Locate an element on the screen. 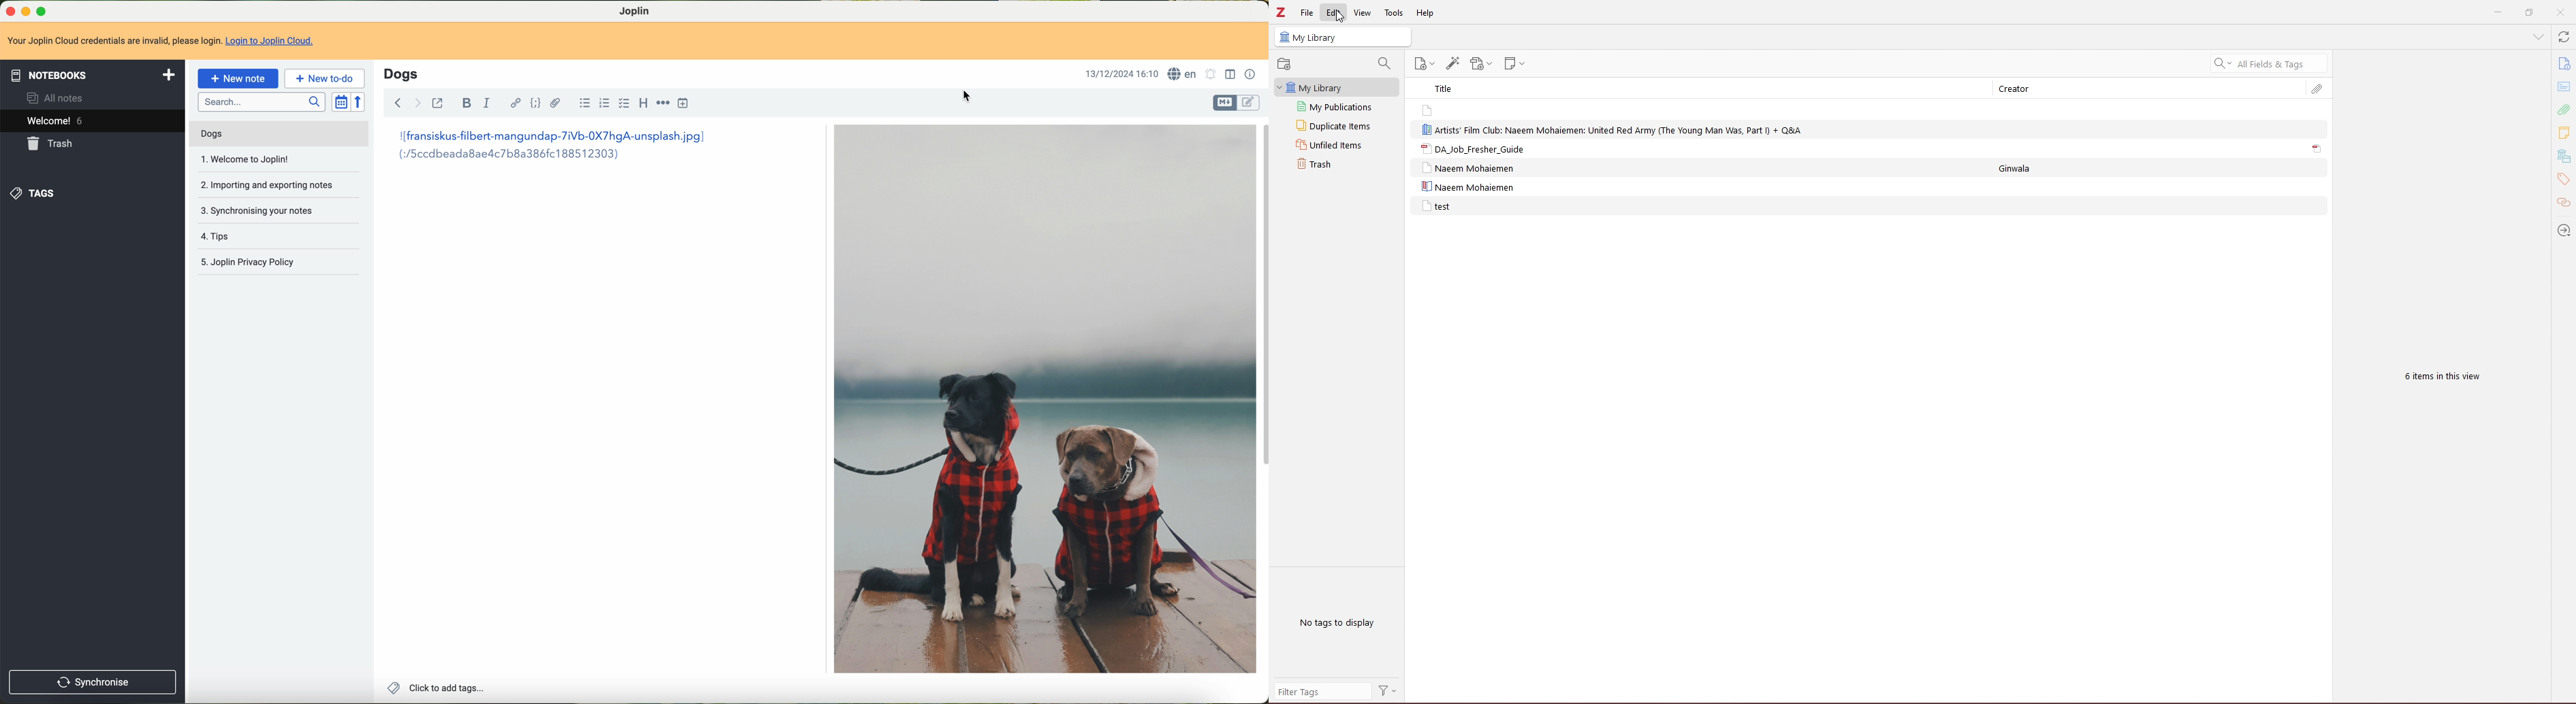 This screenshot has height=728, width=2576. click to add tags is located at coordinates (434, 687).